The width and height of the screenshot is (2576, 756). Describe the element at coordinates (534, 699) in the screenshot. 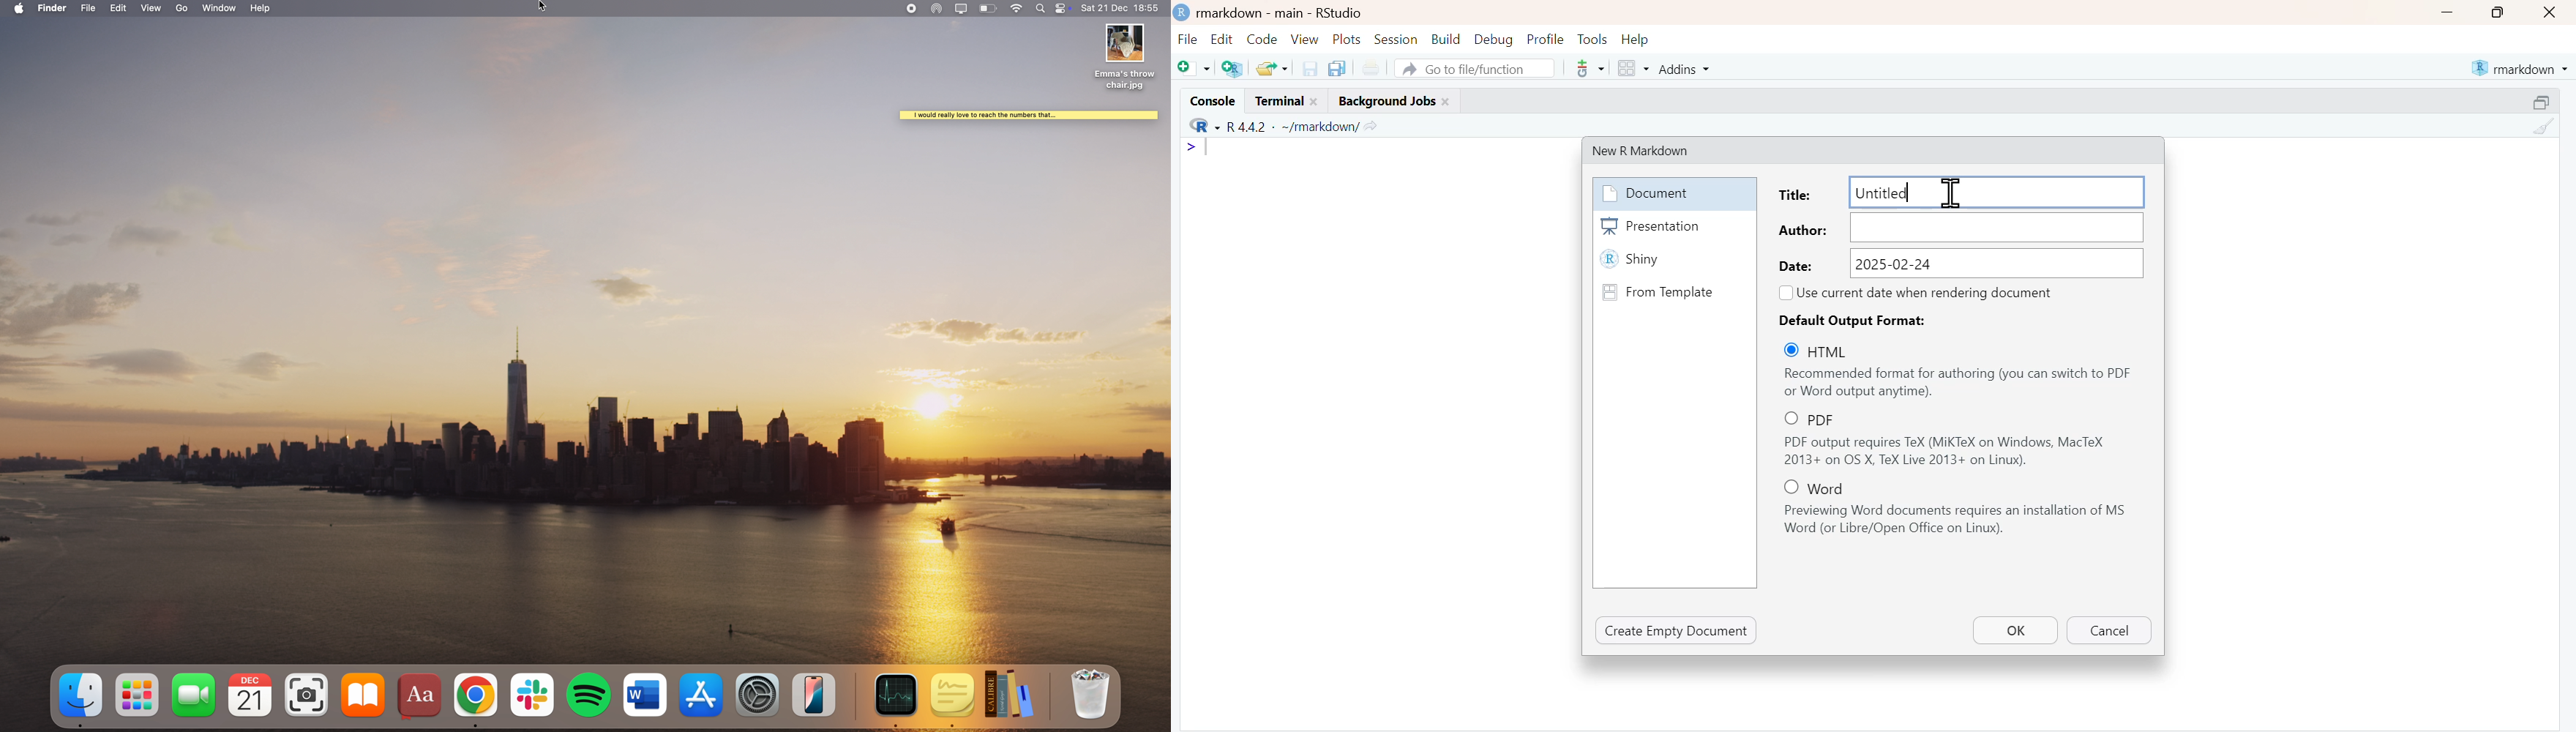

I see `Slack` at that location.